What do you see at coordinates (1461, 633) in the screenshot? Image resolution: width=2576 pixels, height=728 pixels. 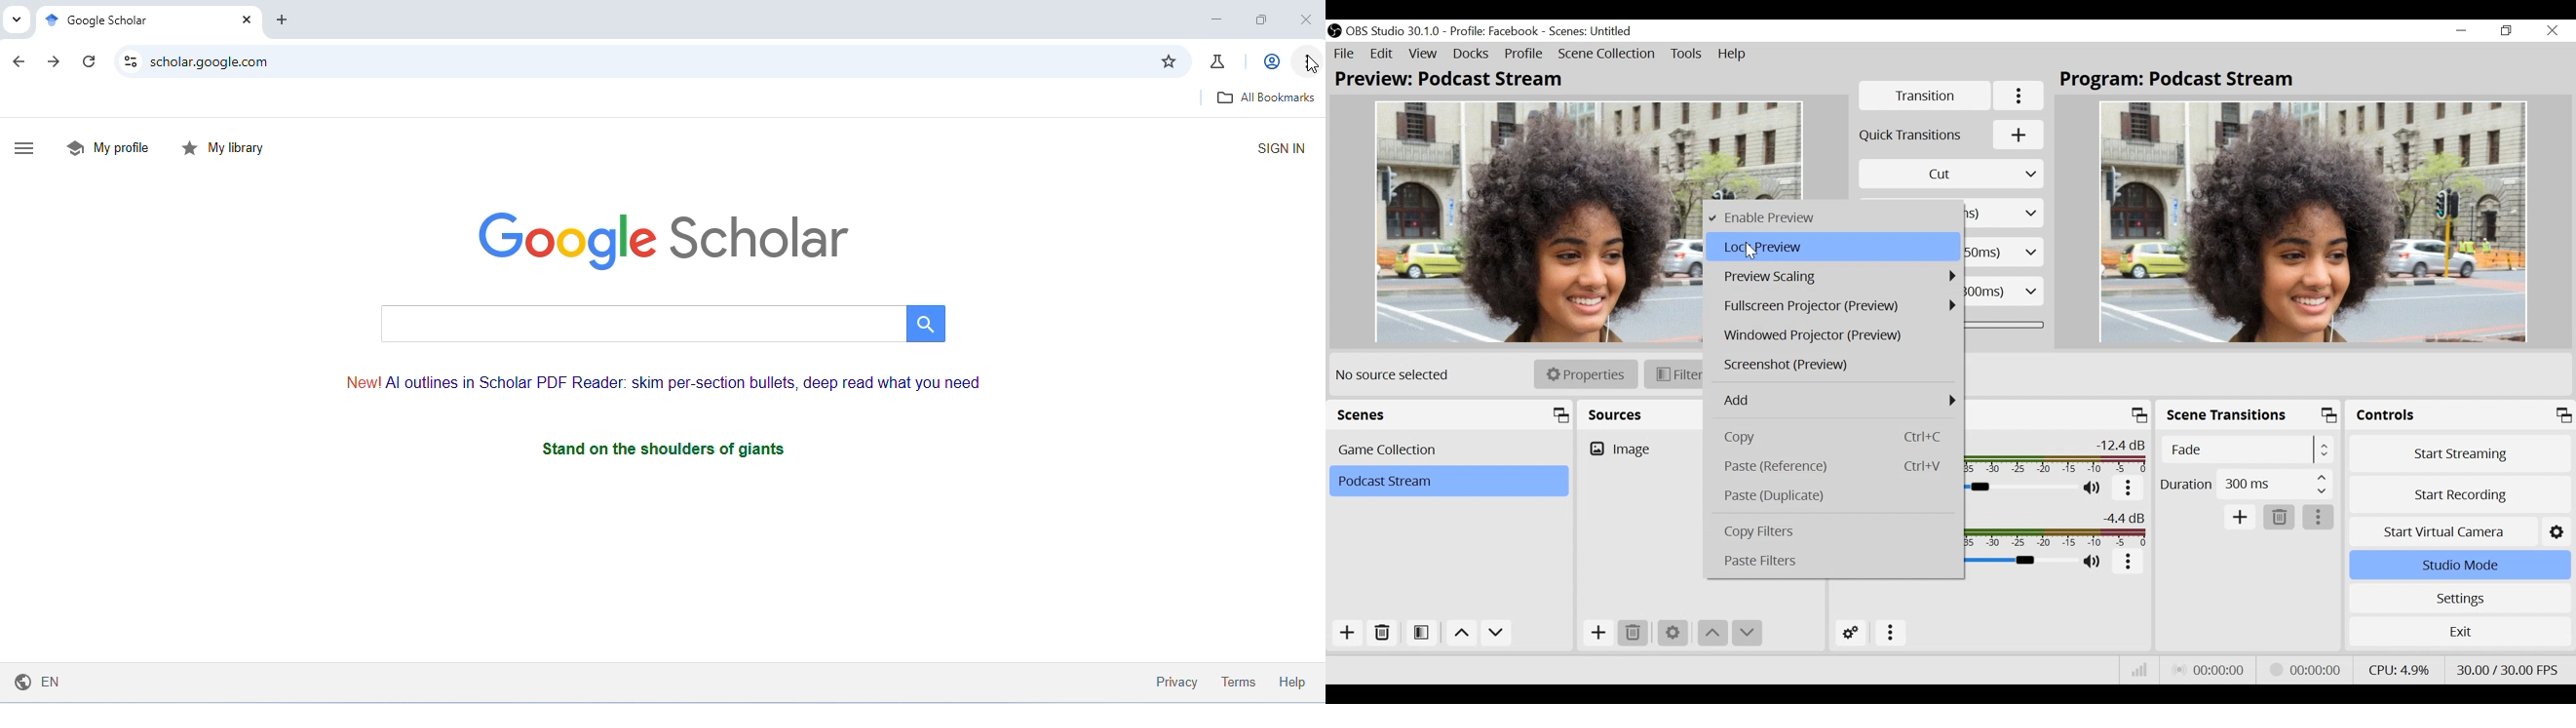 I see `move up` at bounding box center [1461, 633].